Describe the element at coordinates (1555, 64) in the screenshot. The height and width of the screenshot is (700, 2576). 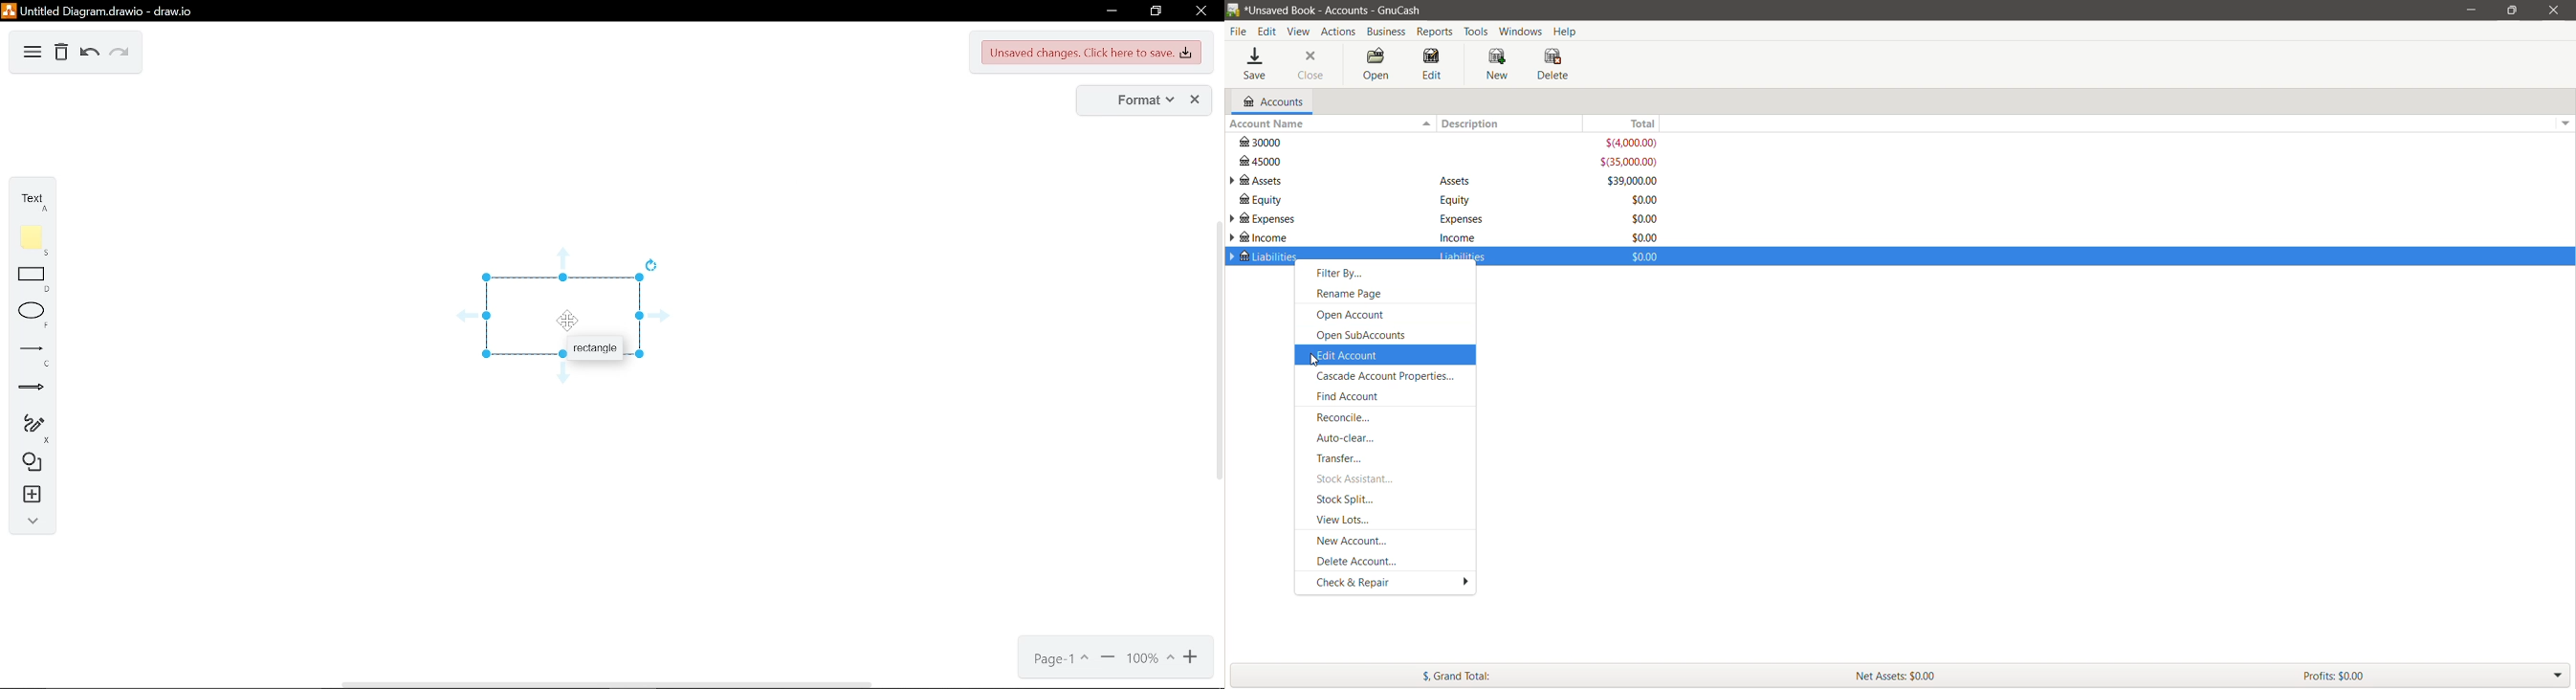
I see `Delete` at that location.